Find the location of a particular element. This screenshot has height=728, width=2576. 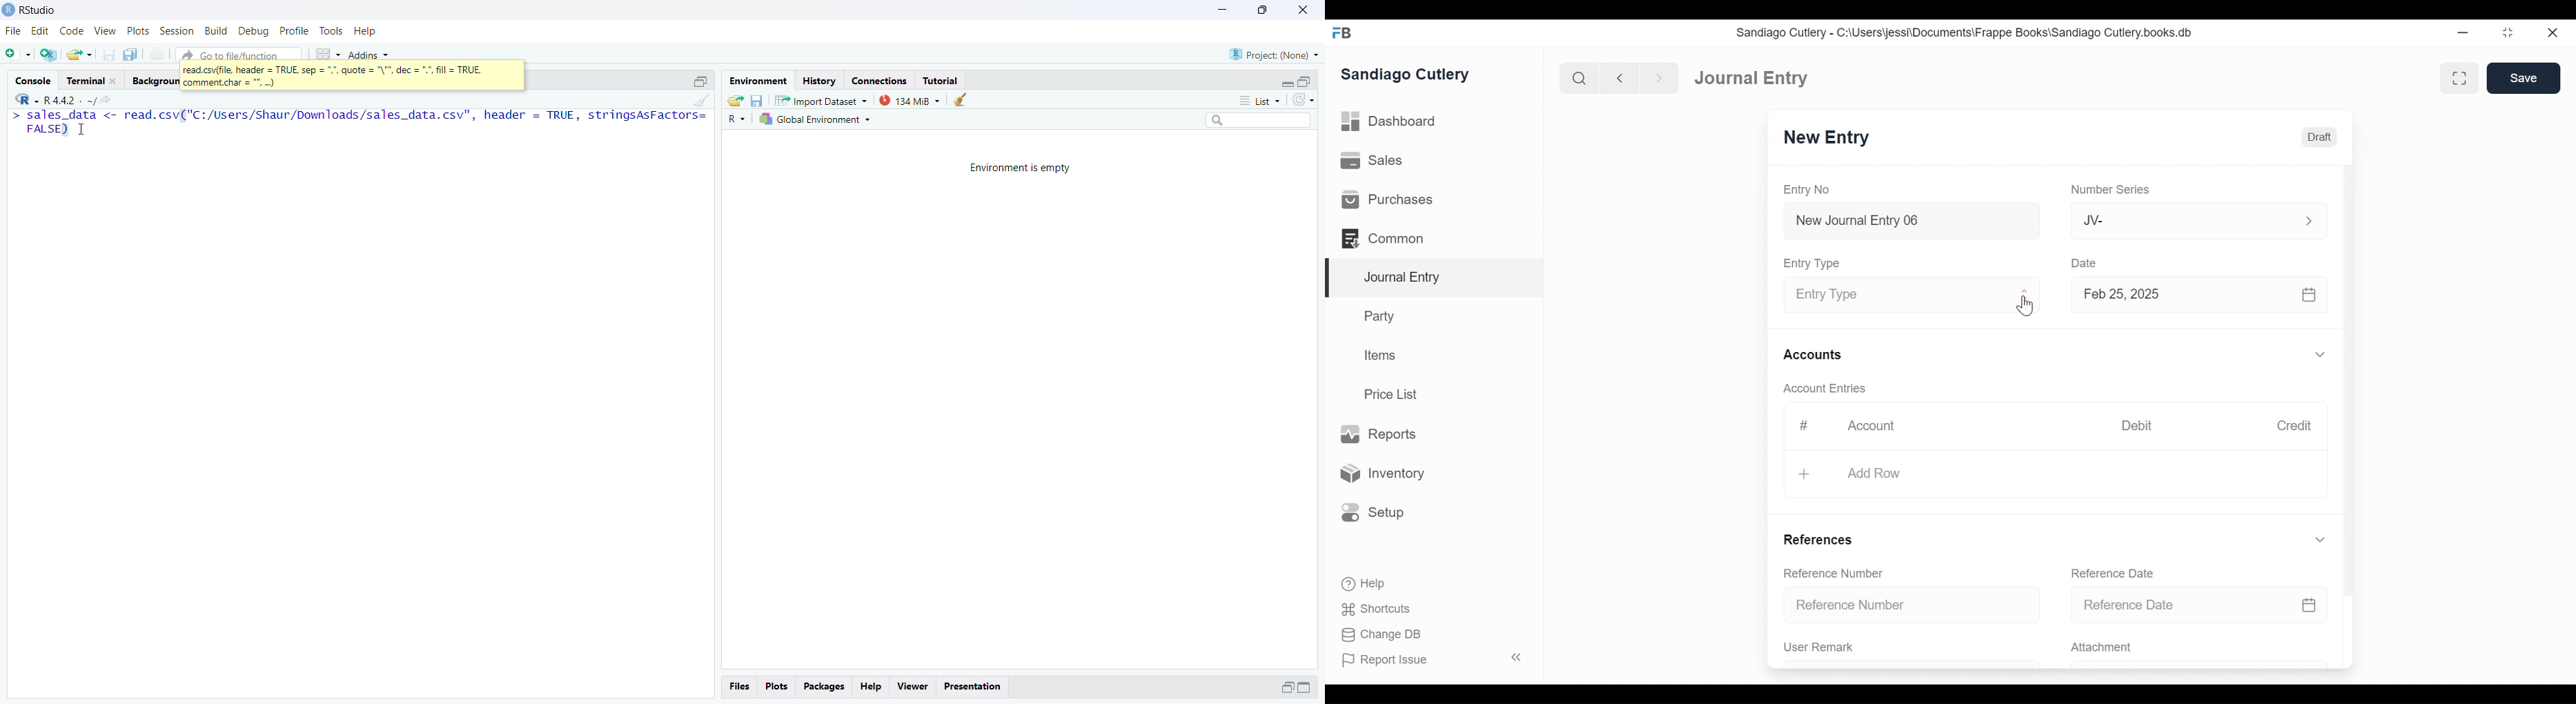

Setup is located at coordinates (1370, 512).